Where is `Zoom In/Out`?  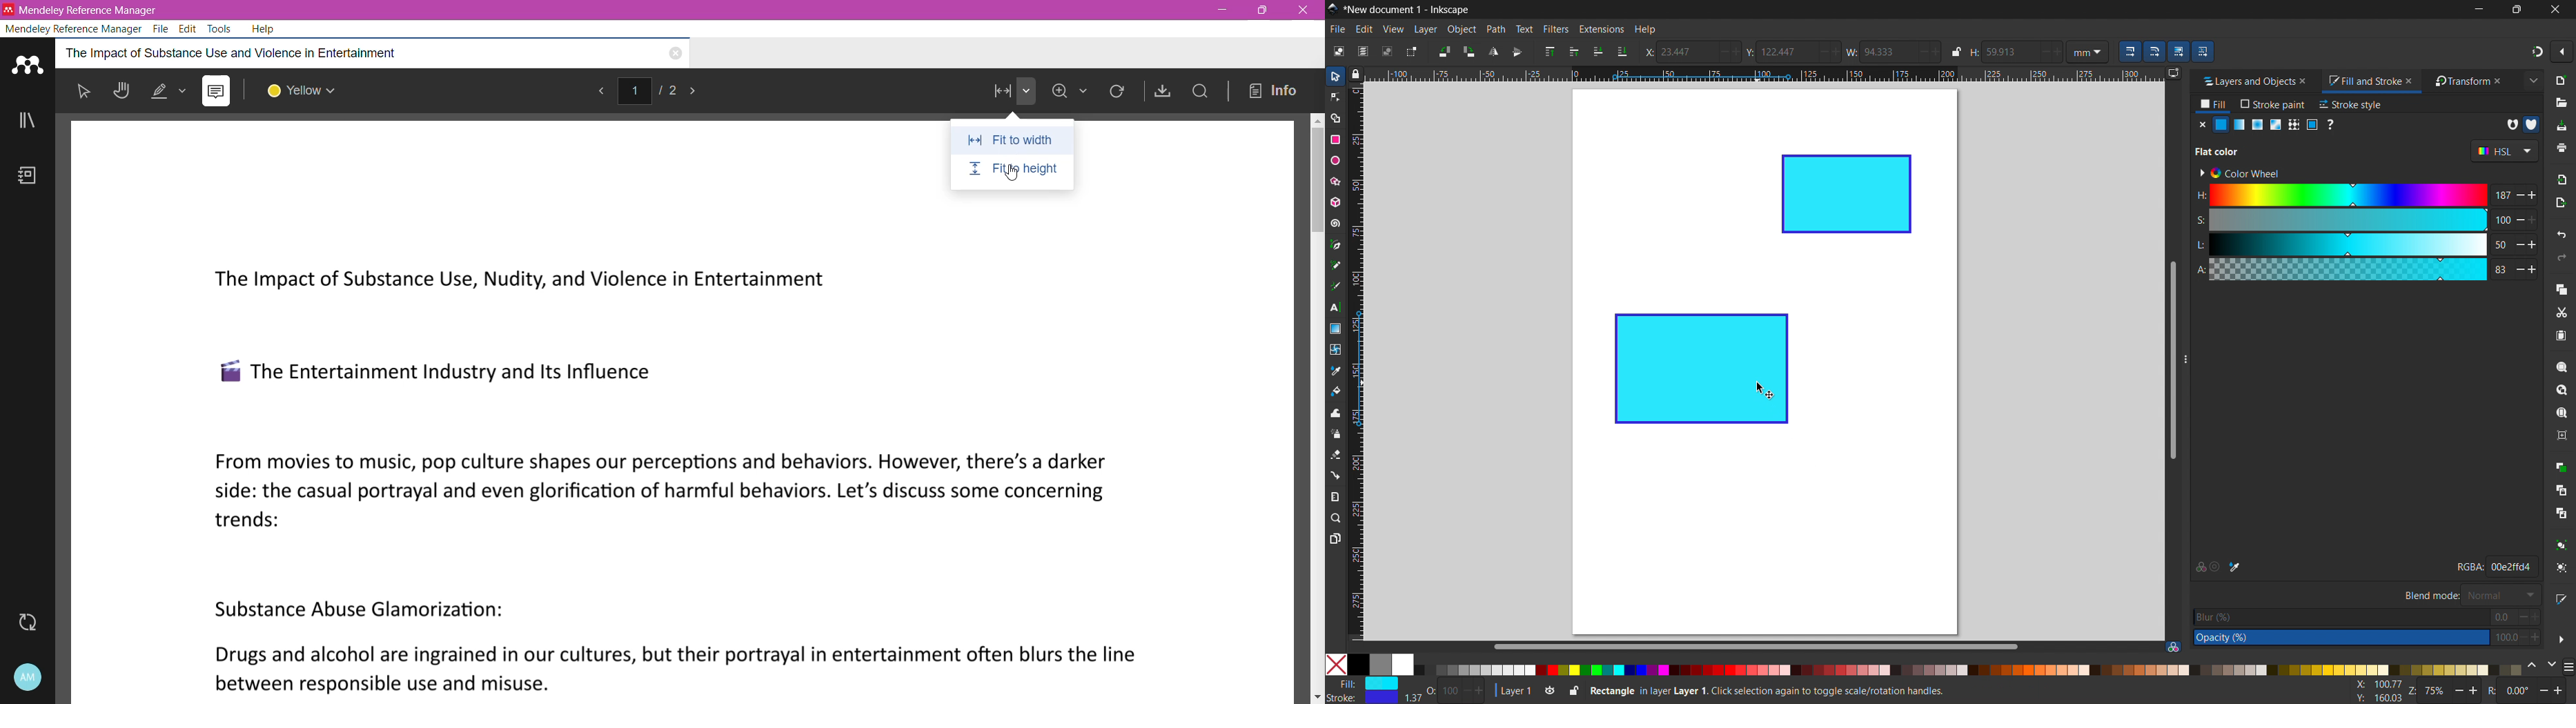 Zoom In/Out is located at coordinates (1075, 92).